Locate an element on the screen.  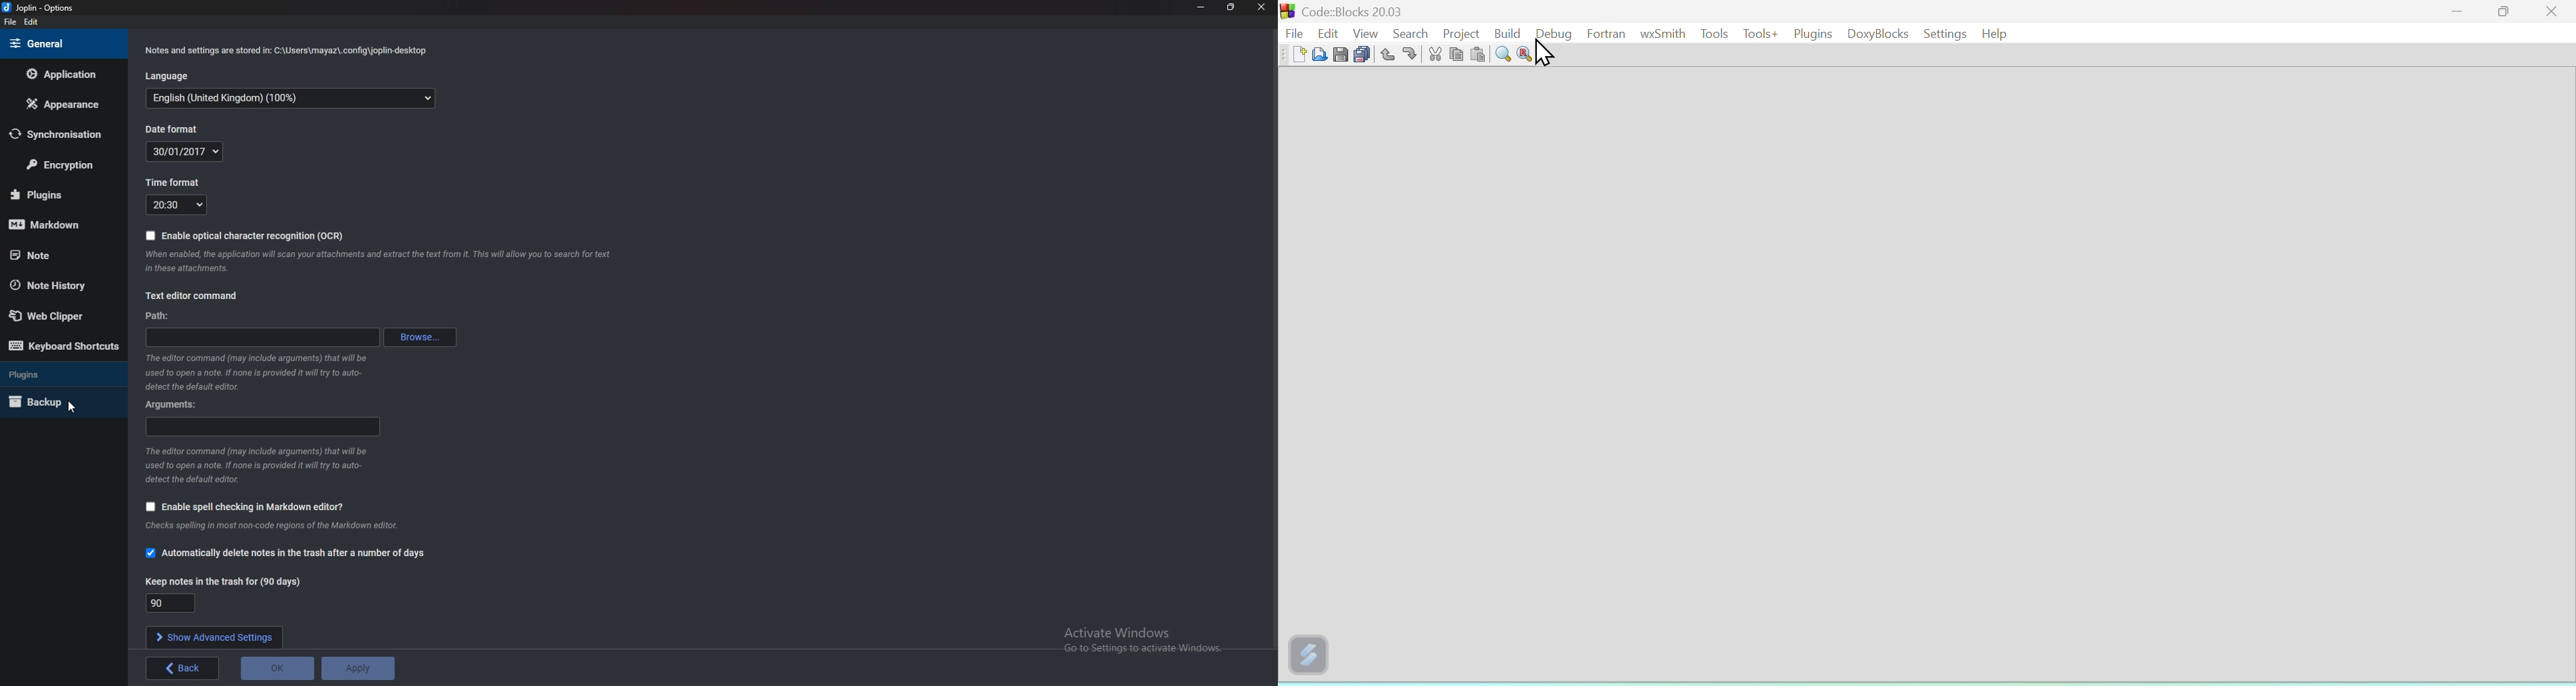
Text editor command is located at coordinates (193, 297).